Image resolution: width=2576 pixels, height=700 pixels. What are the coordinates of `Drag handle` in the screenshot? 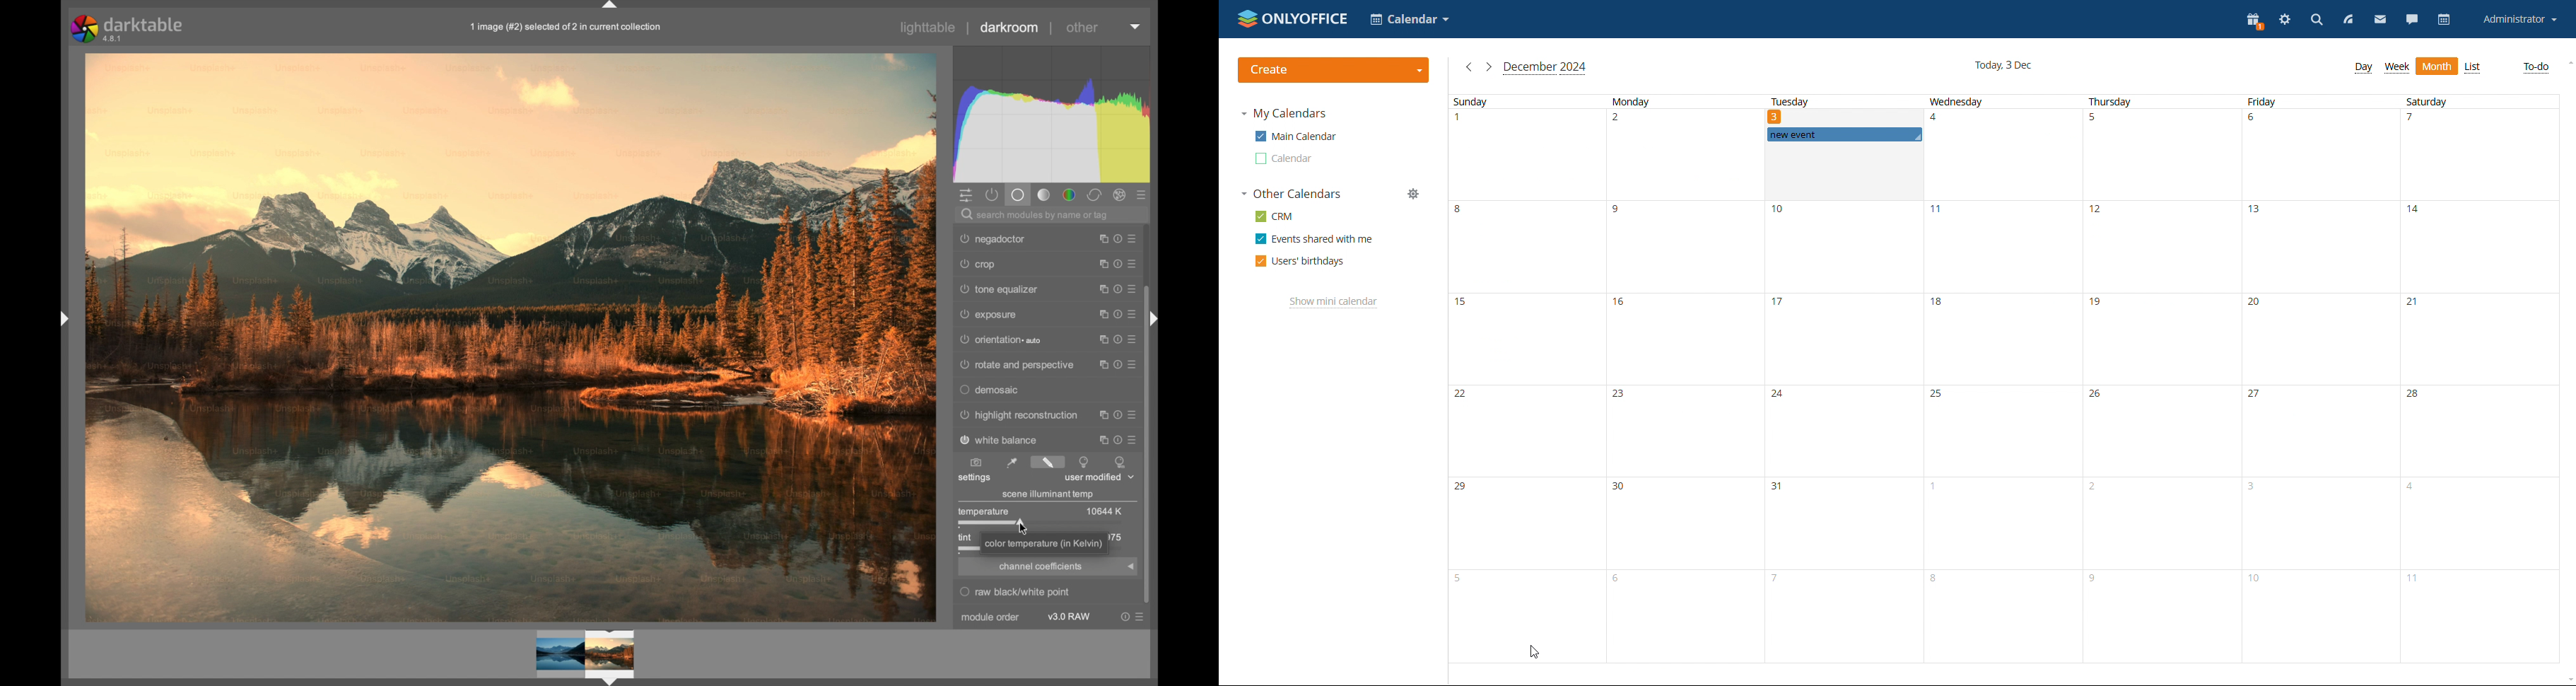 It's located at (1157, 319).